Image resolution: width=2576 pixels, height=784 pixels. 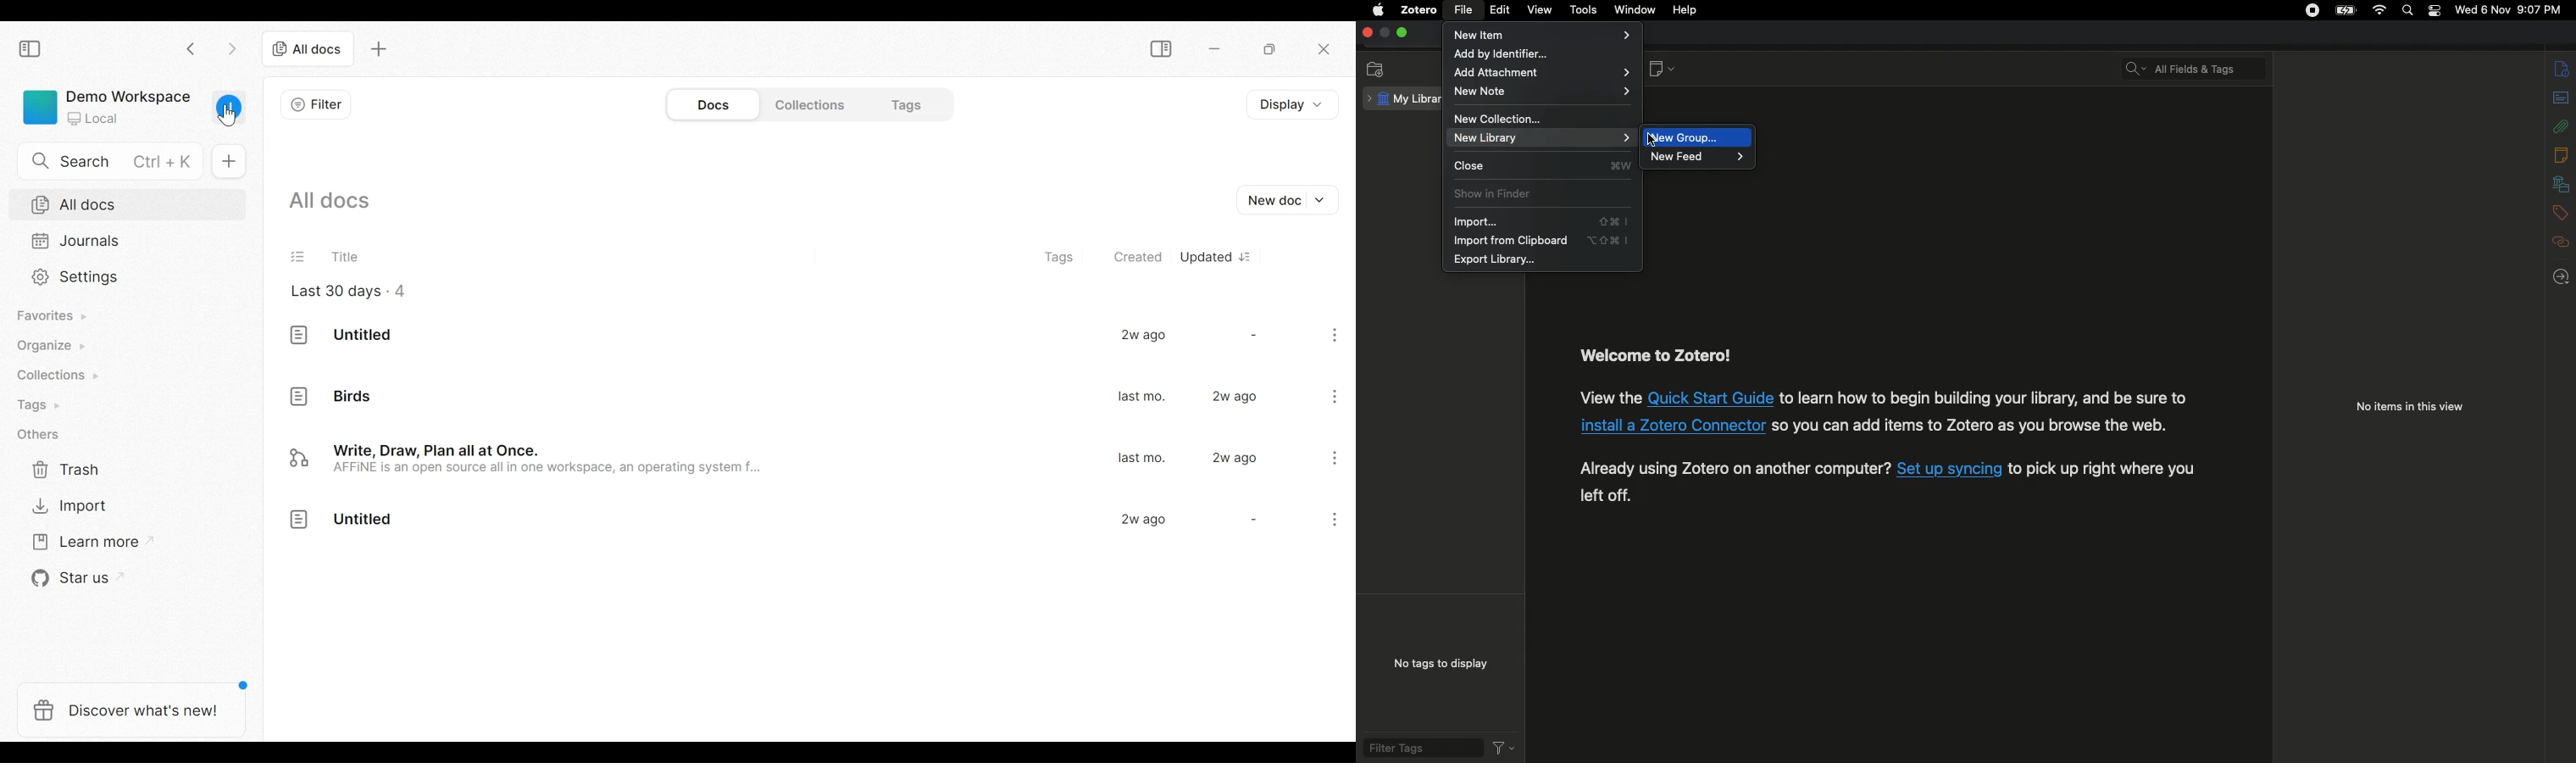 What do you see at coordinates (54, 317) in the screenshot?
I see `Favorites` at bounding box center [54, 317].